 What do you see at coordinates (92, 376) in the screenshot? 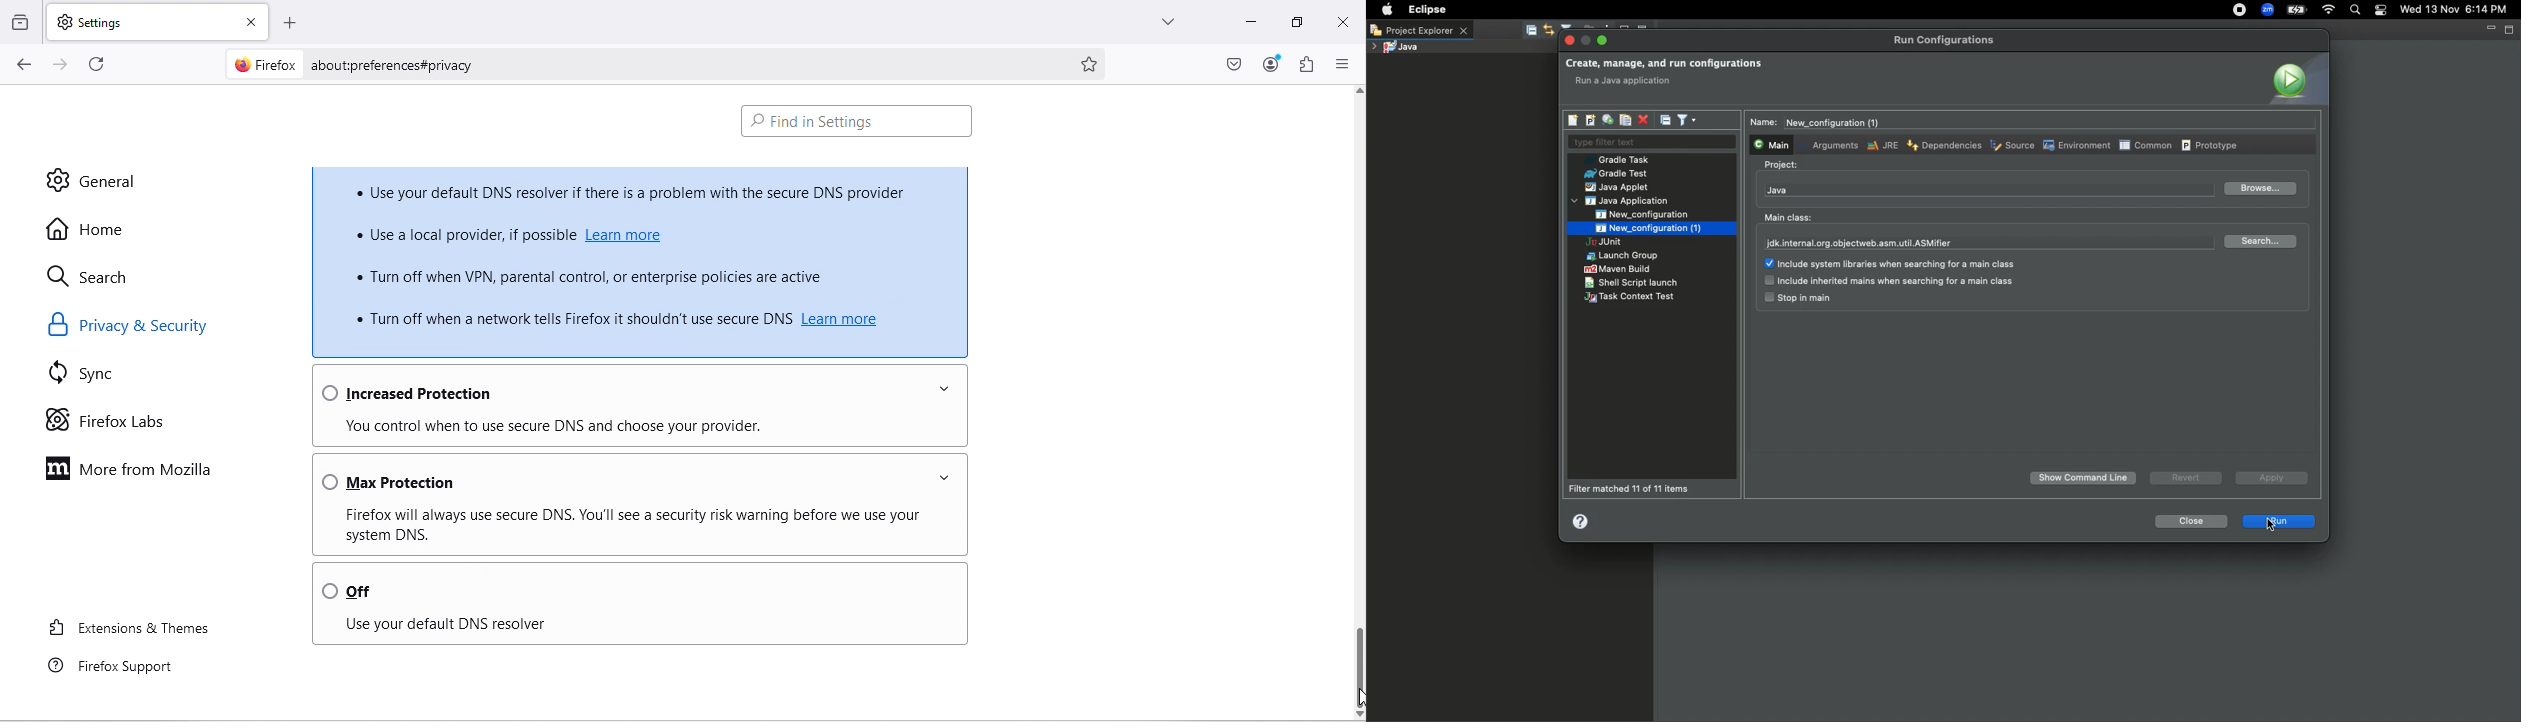
I see `Sync` at bounding box center [92, 376].